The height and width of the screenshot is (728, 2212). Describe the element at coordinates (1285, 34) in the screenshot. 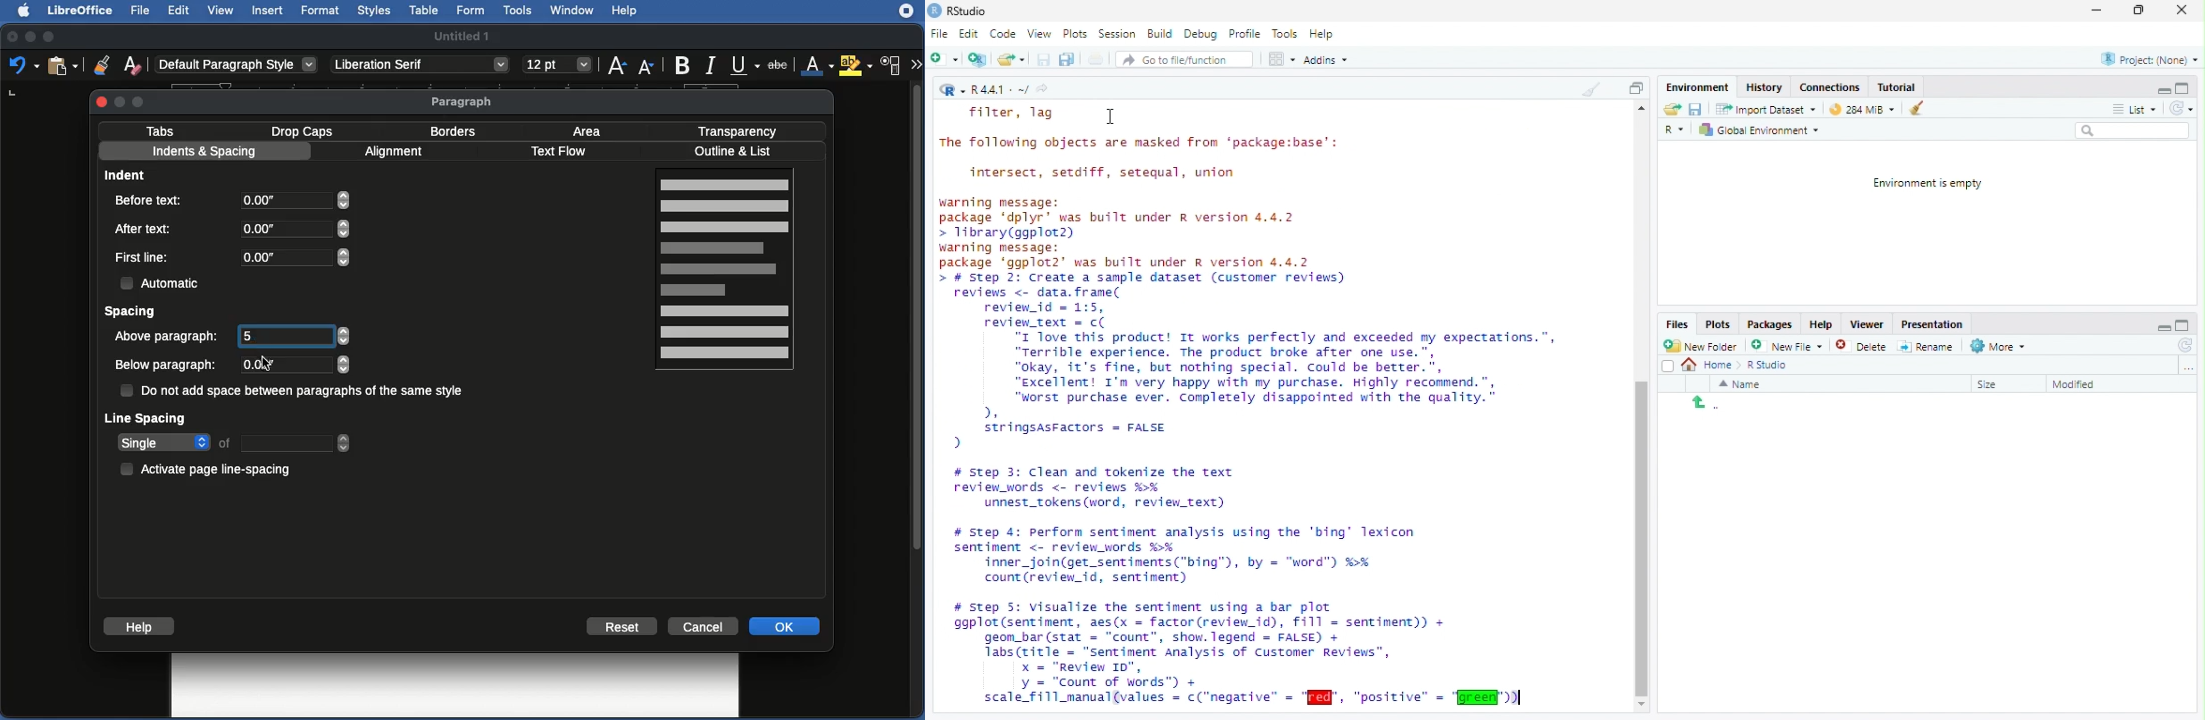

I see `Tools` at that location.